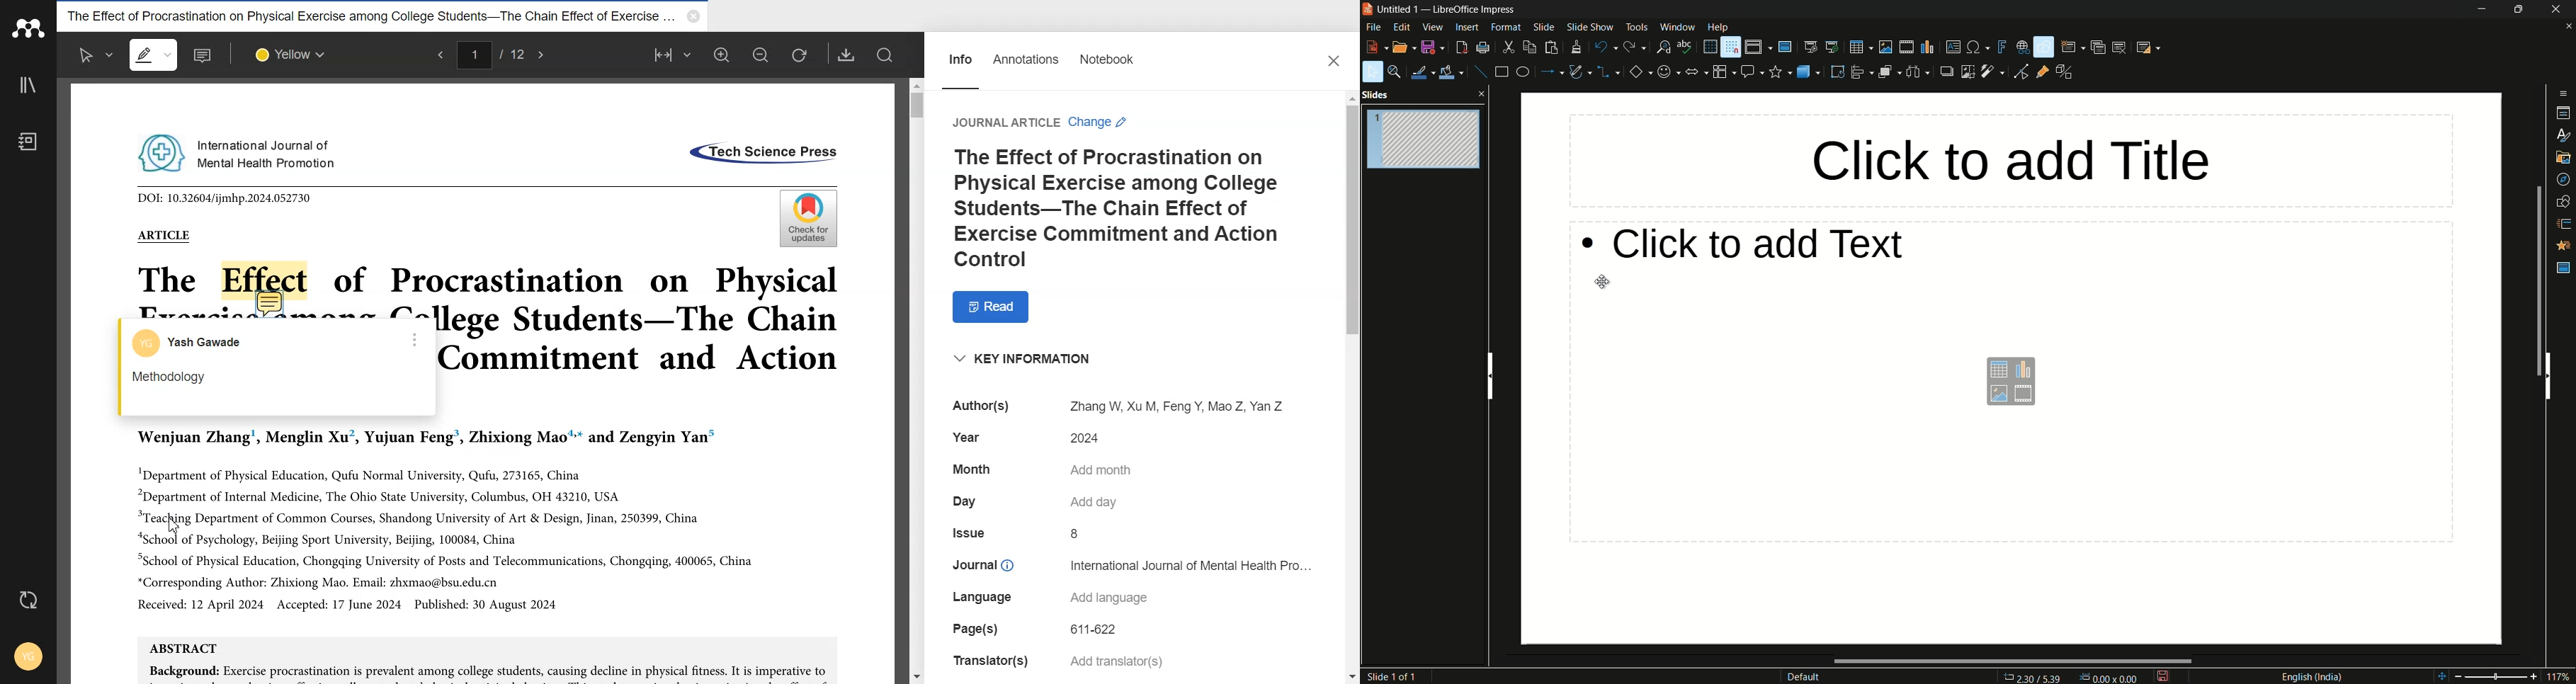 Image resolution: width=2576 pixels, height=700 pixels. I want to click on Journal Article, so click(1004, 122).